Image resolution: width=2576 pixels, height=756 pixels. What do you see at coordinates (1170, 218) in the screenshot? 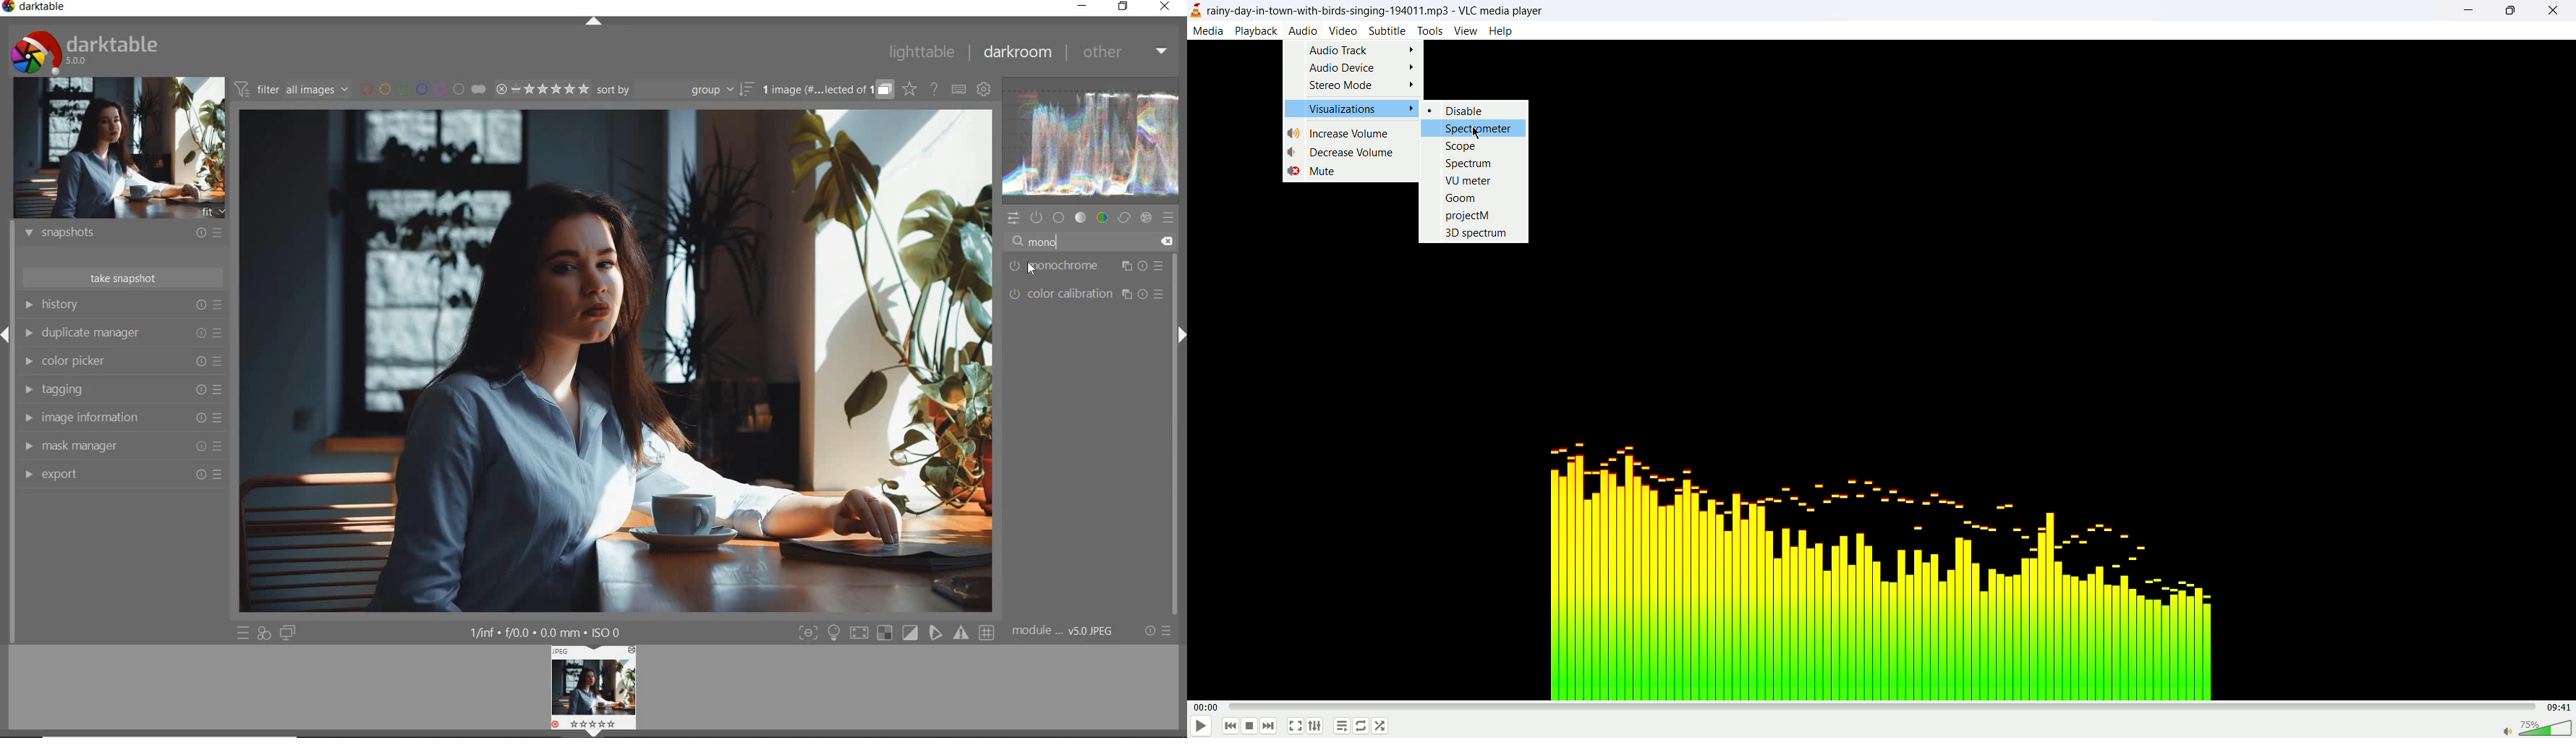
I see `presets` at bounding box center [1170, 218].